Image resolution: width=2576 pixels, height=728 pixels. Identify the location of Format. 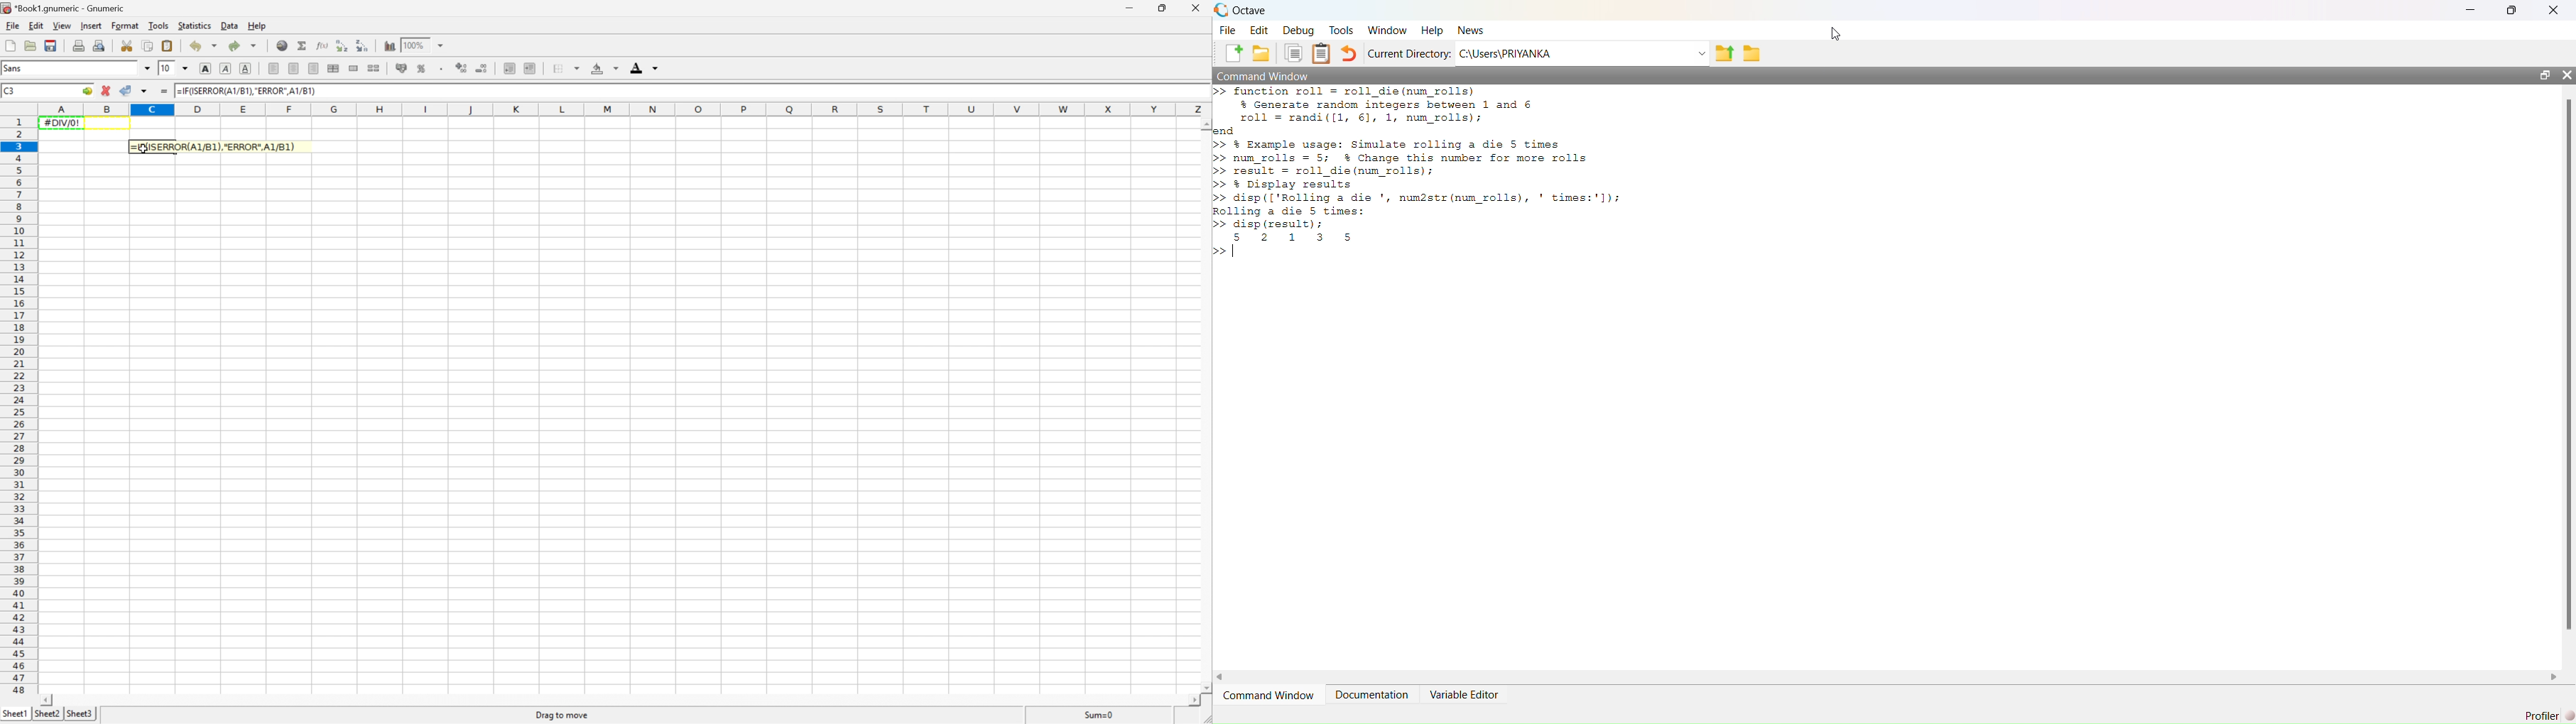
(126, 25).